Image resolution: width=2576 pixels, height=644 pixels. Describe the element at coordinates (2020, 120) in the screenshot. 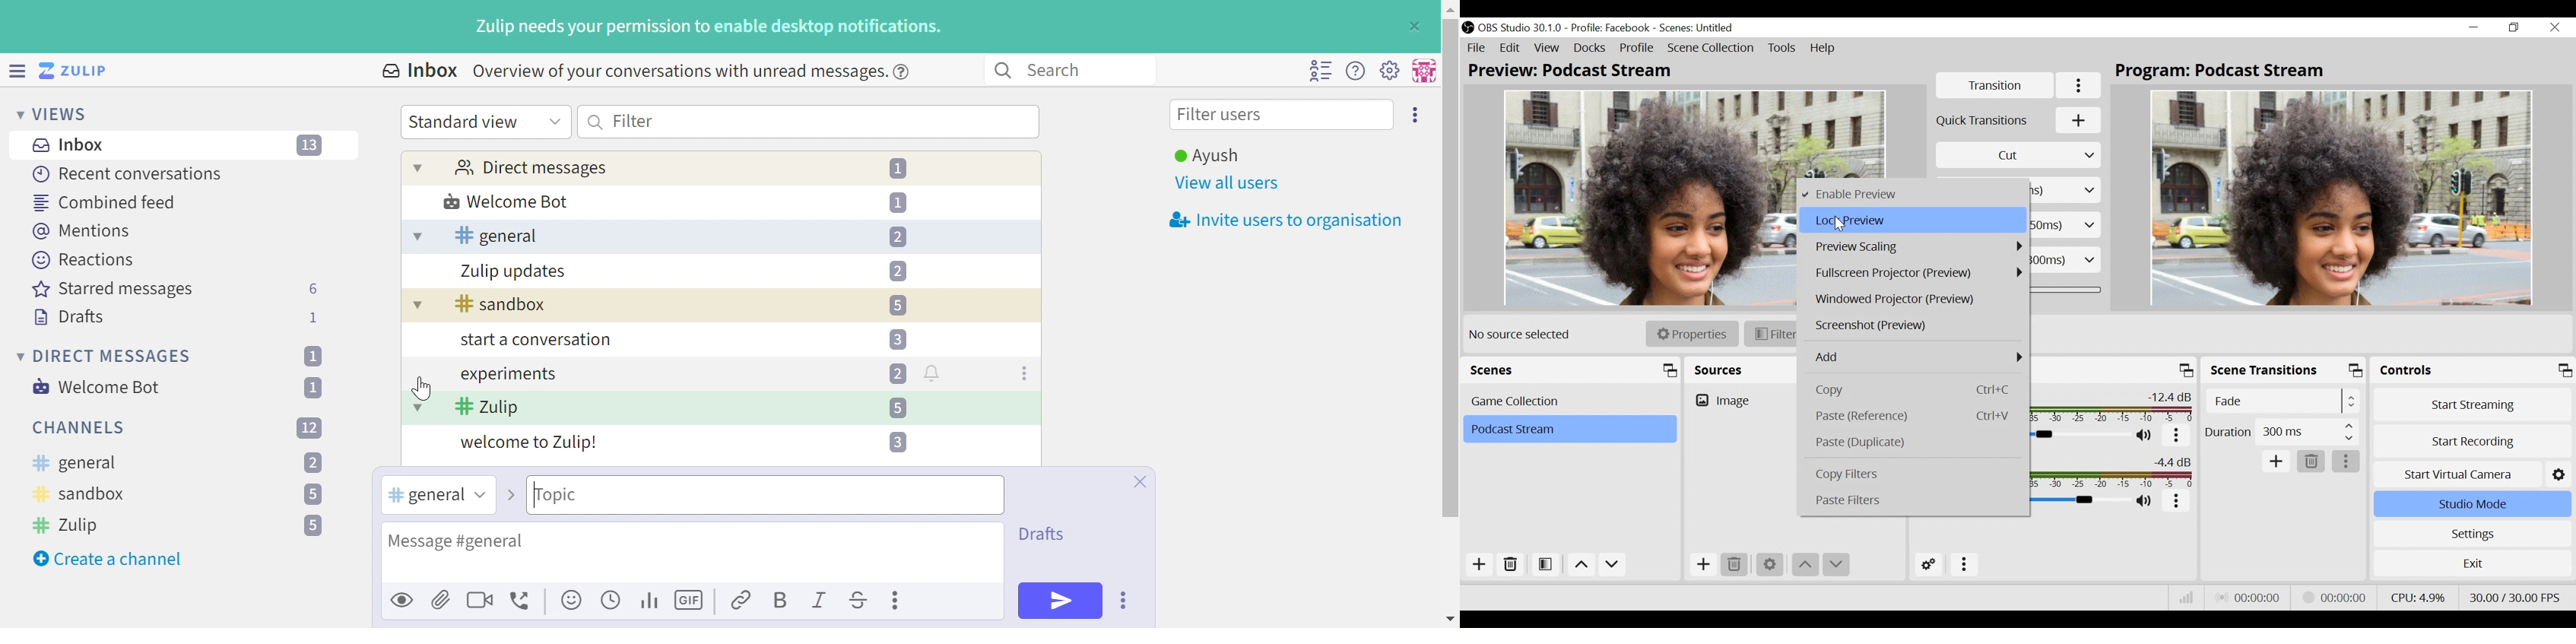

I see `Add Quick Transitions` at that location.